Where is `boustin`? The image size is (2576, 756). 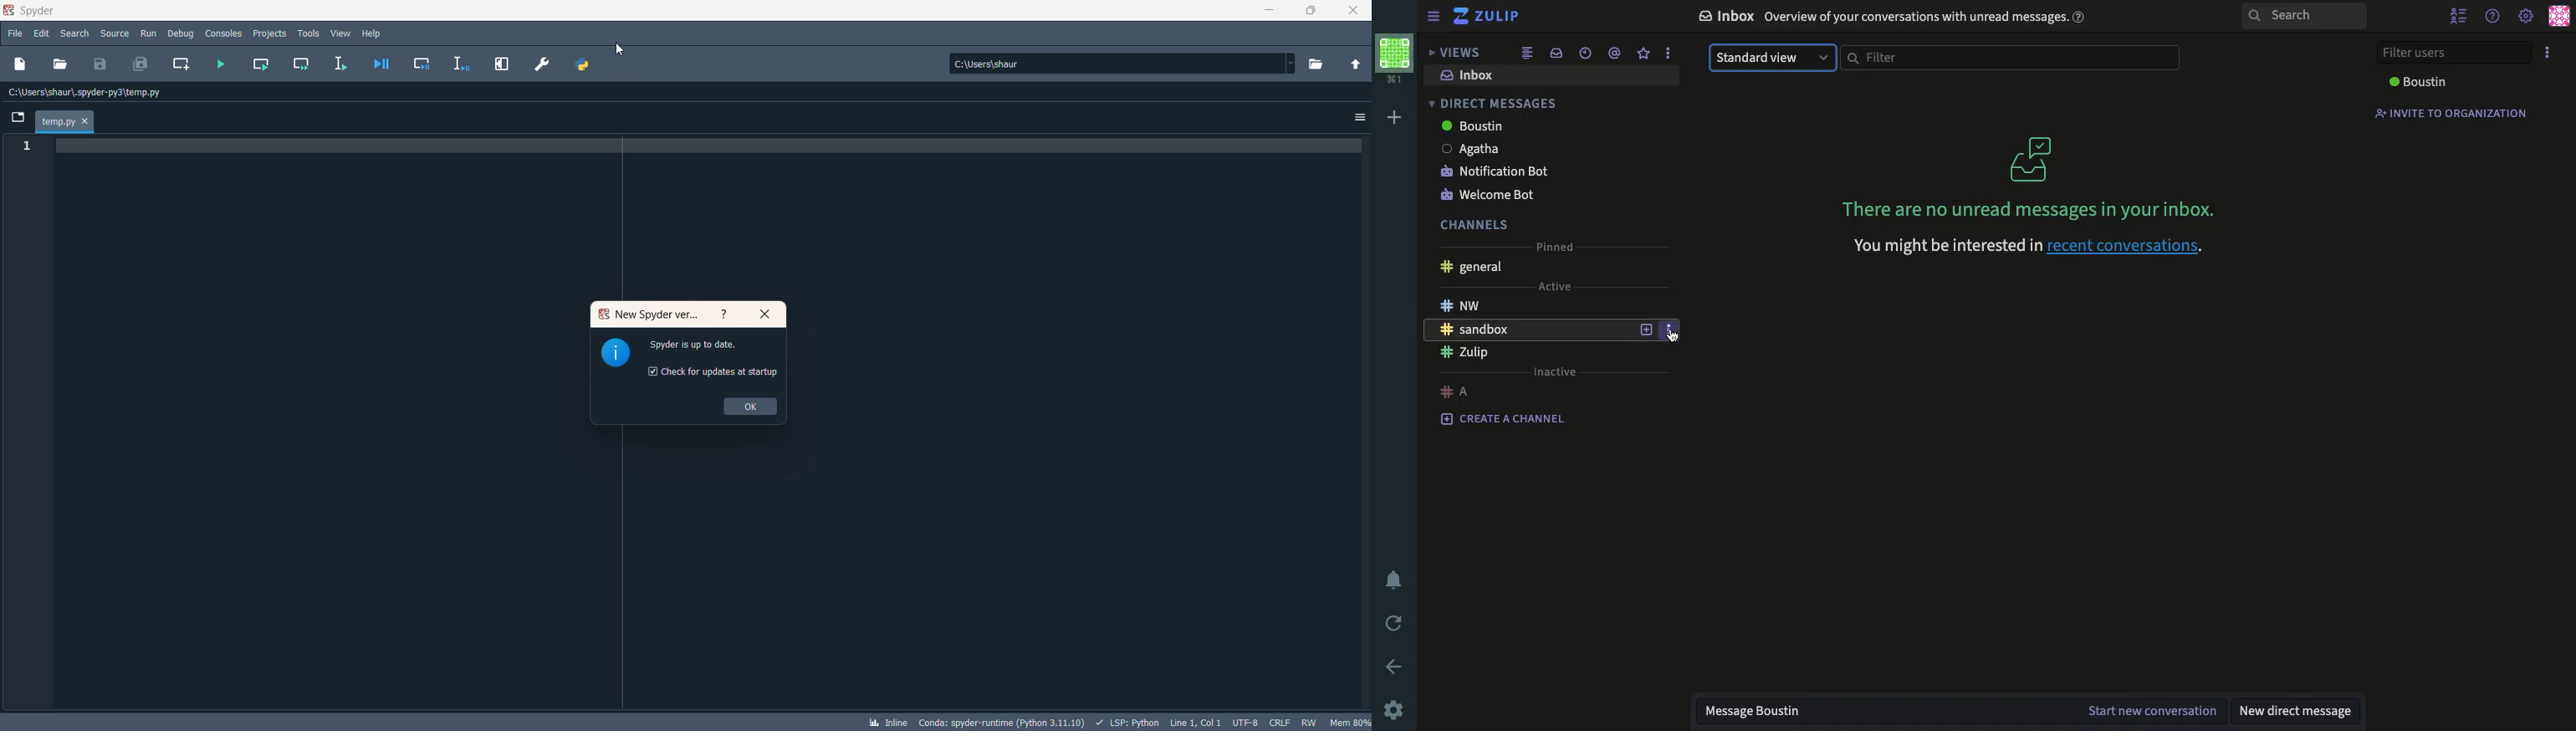 boustin is located at coordinates (2415, 83).